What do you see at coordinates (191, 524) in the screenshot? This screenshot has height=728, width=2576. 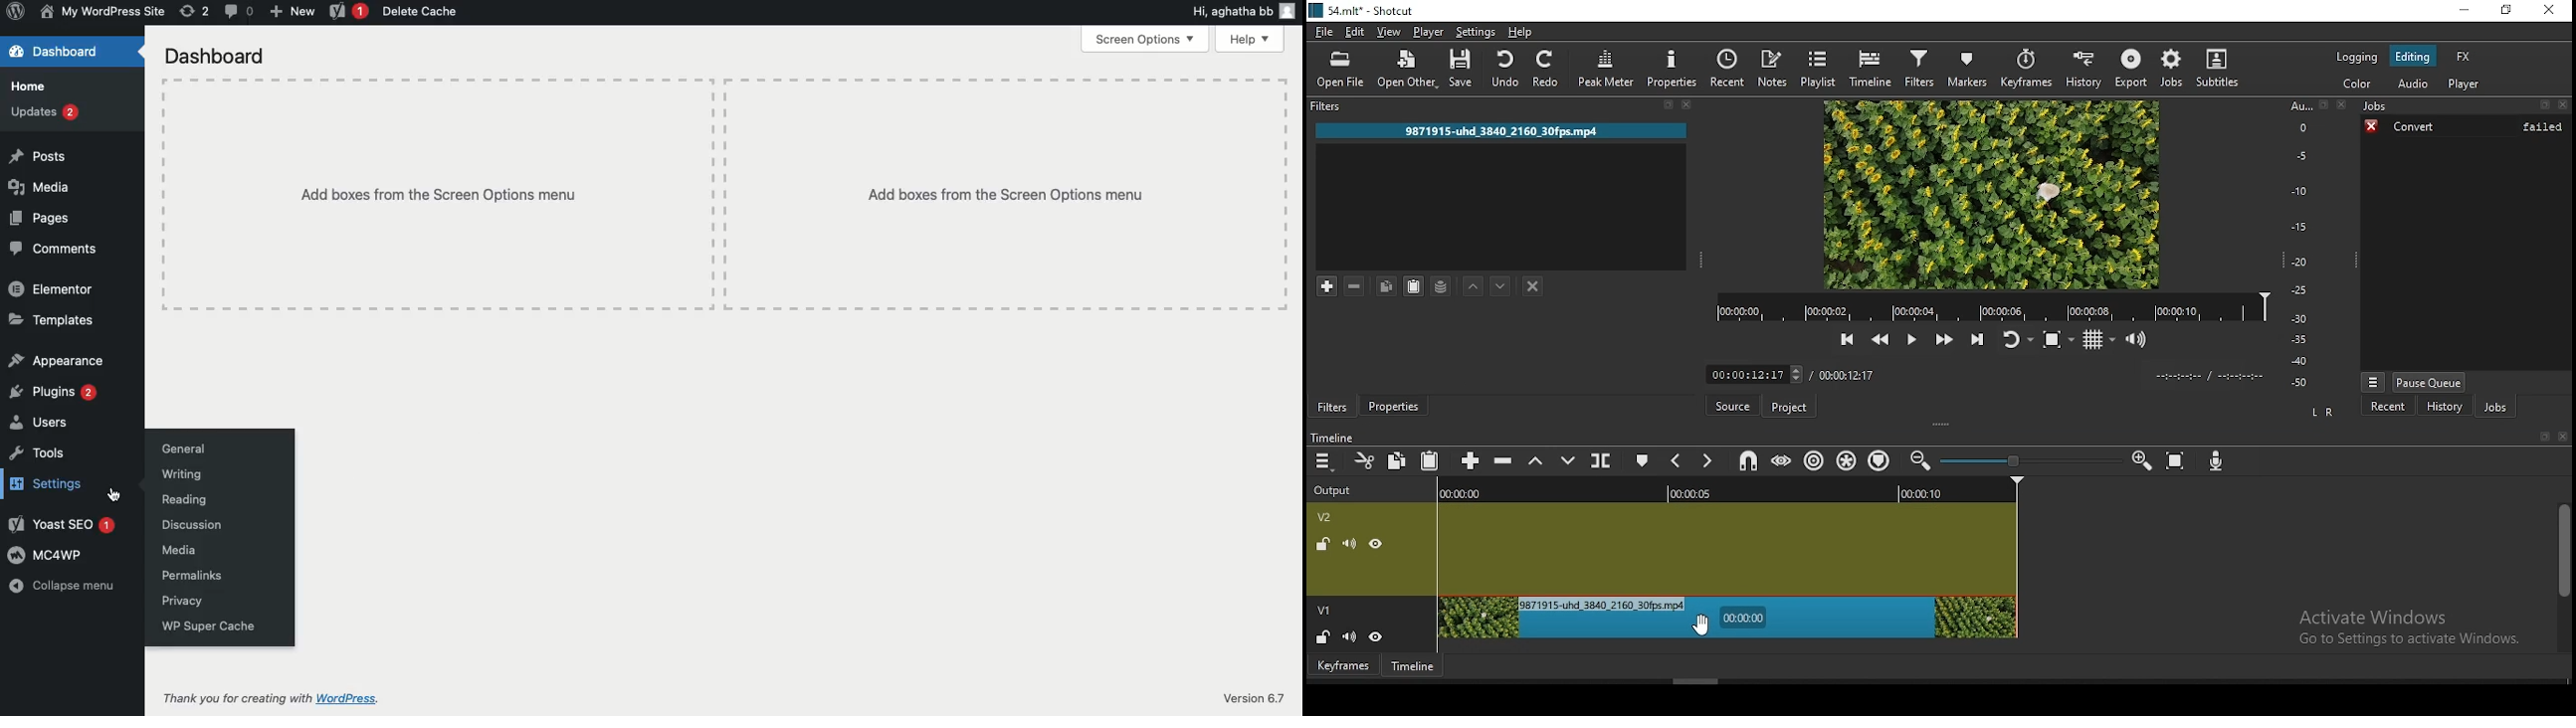 I see `Discussion` at bounding box center [191, 524].